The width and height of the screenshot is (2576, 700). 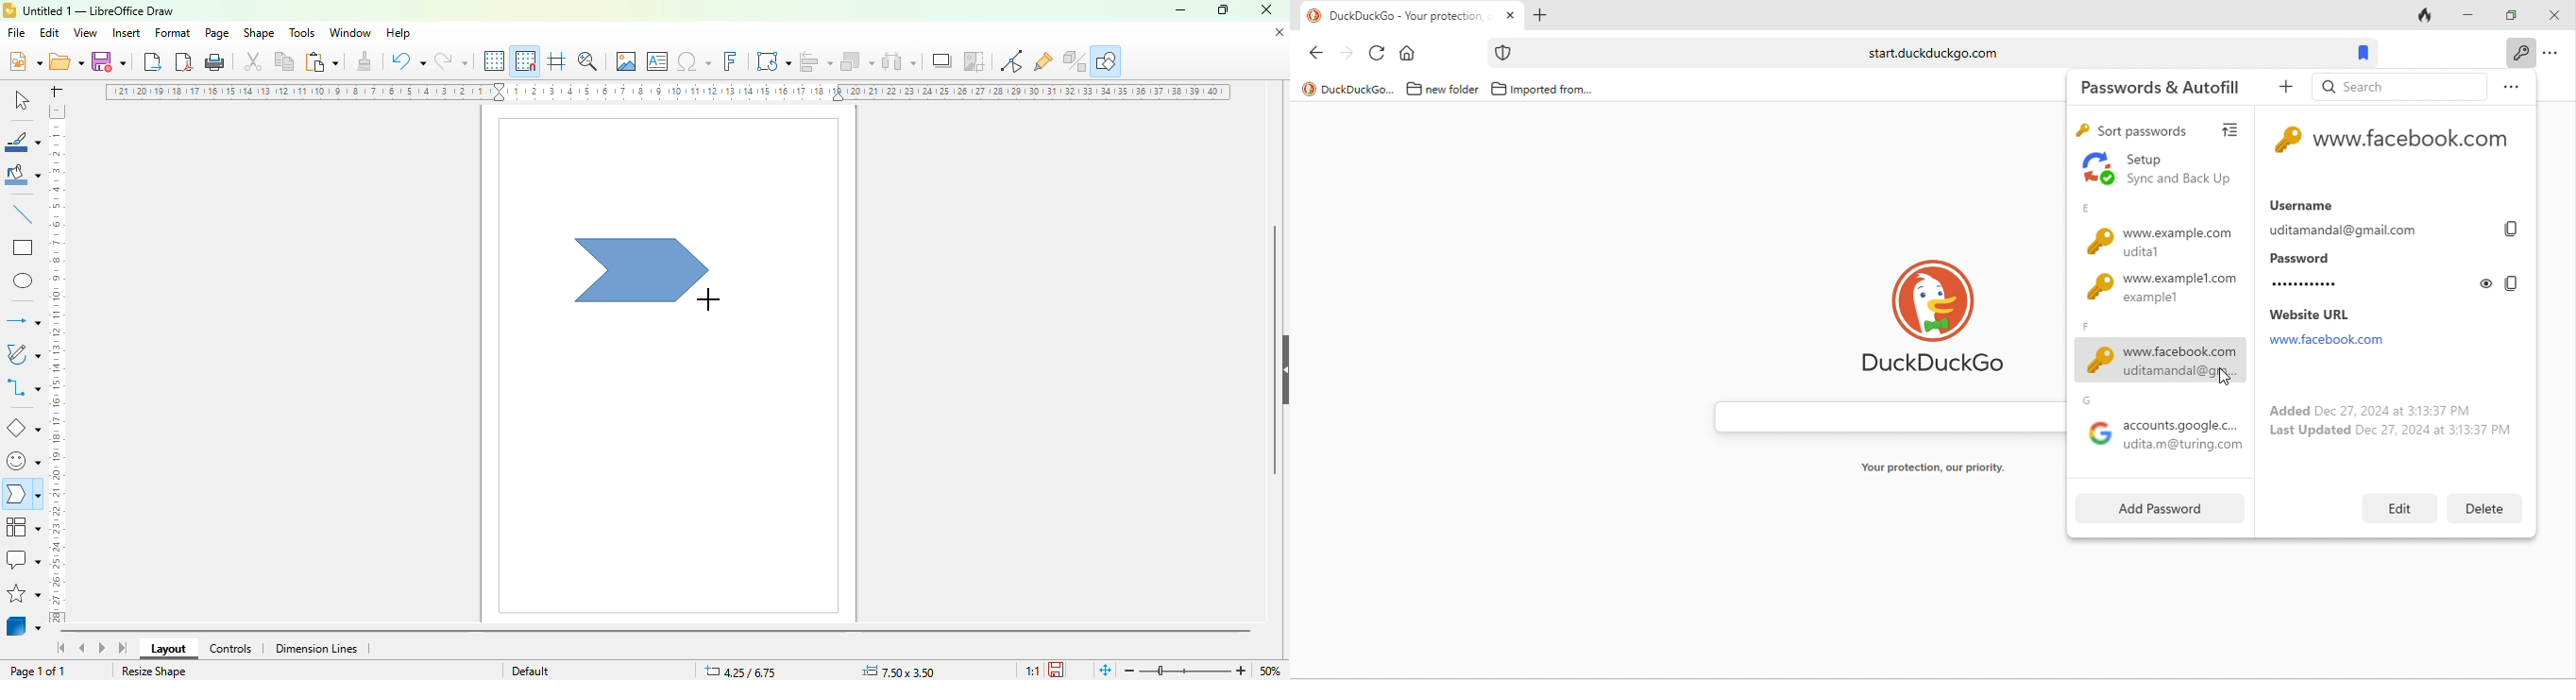 What do you see at coordinates (2367, 273) in the screenshot?
I see `password` at bounding box center [2367, 273].